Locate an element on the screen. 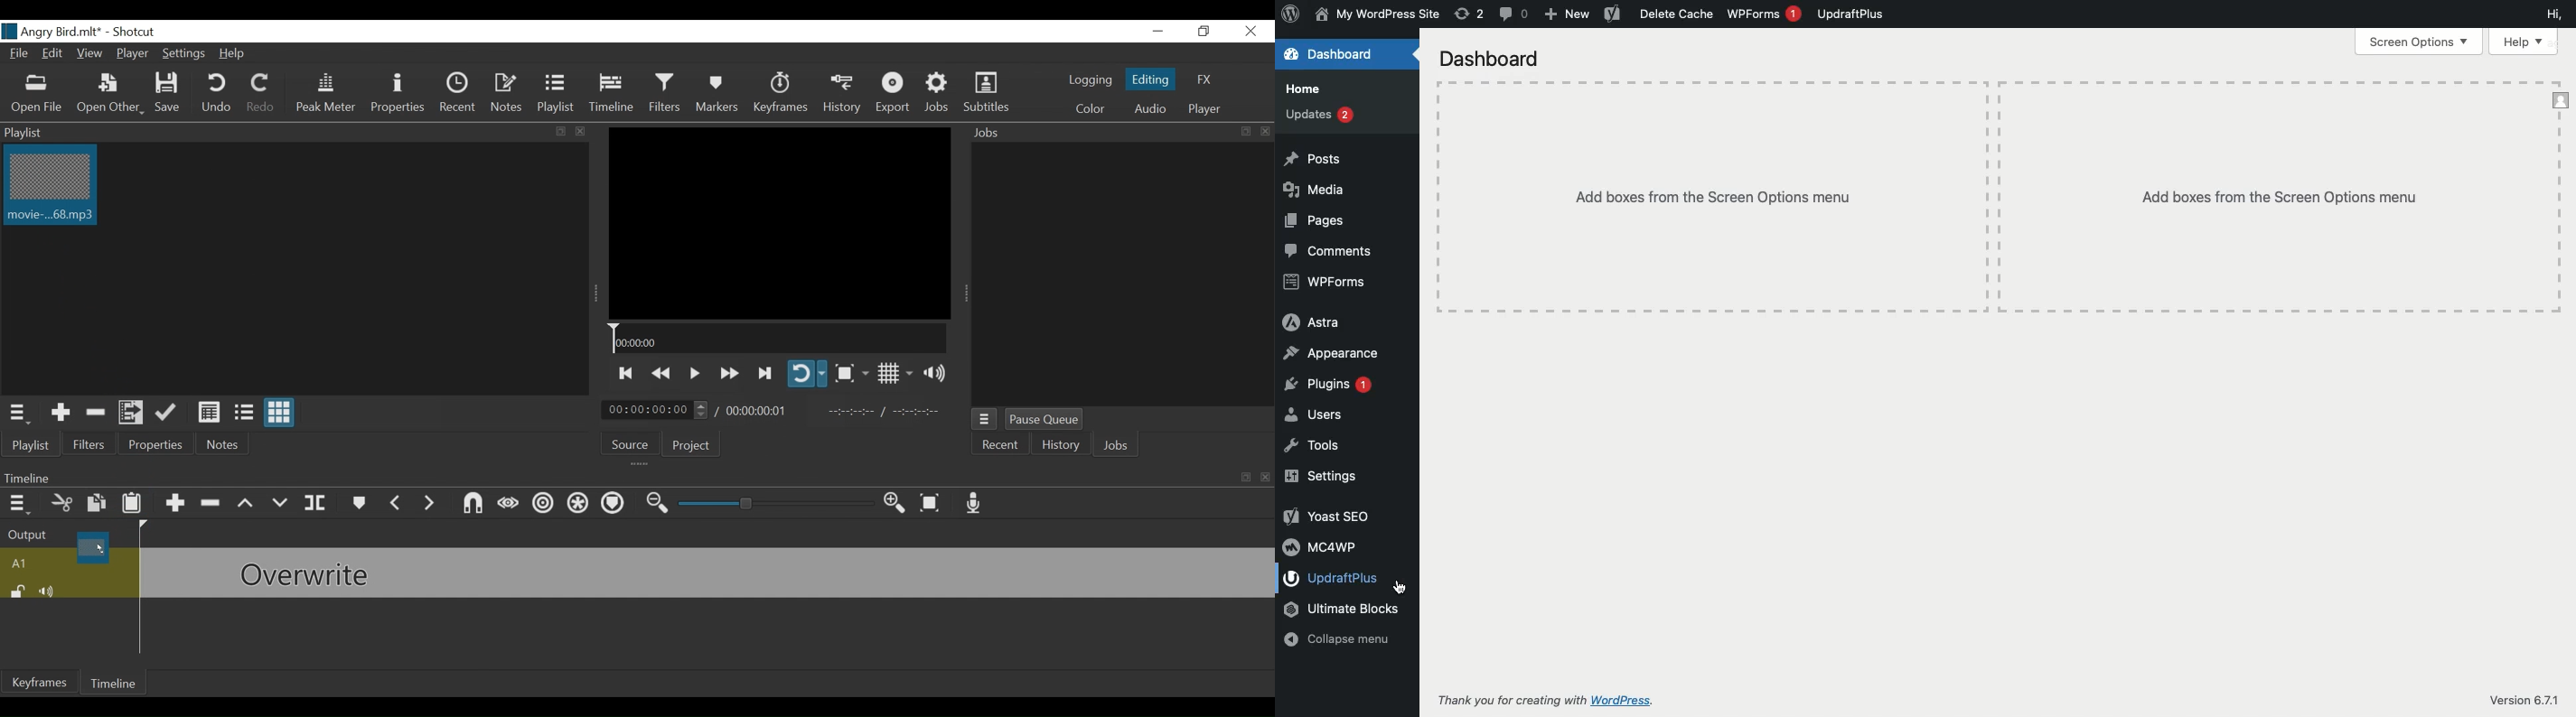  Keyframes is located at coordinates (780, 93).